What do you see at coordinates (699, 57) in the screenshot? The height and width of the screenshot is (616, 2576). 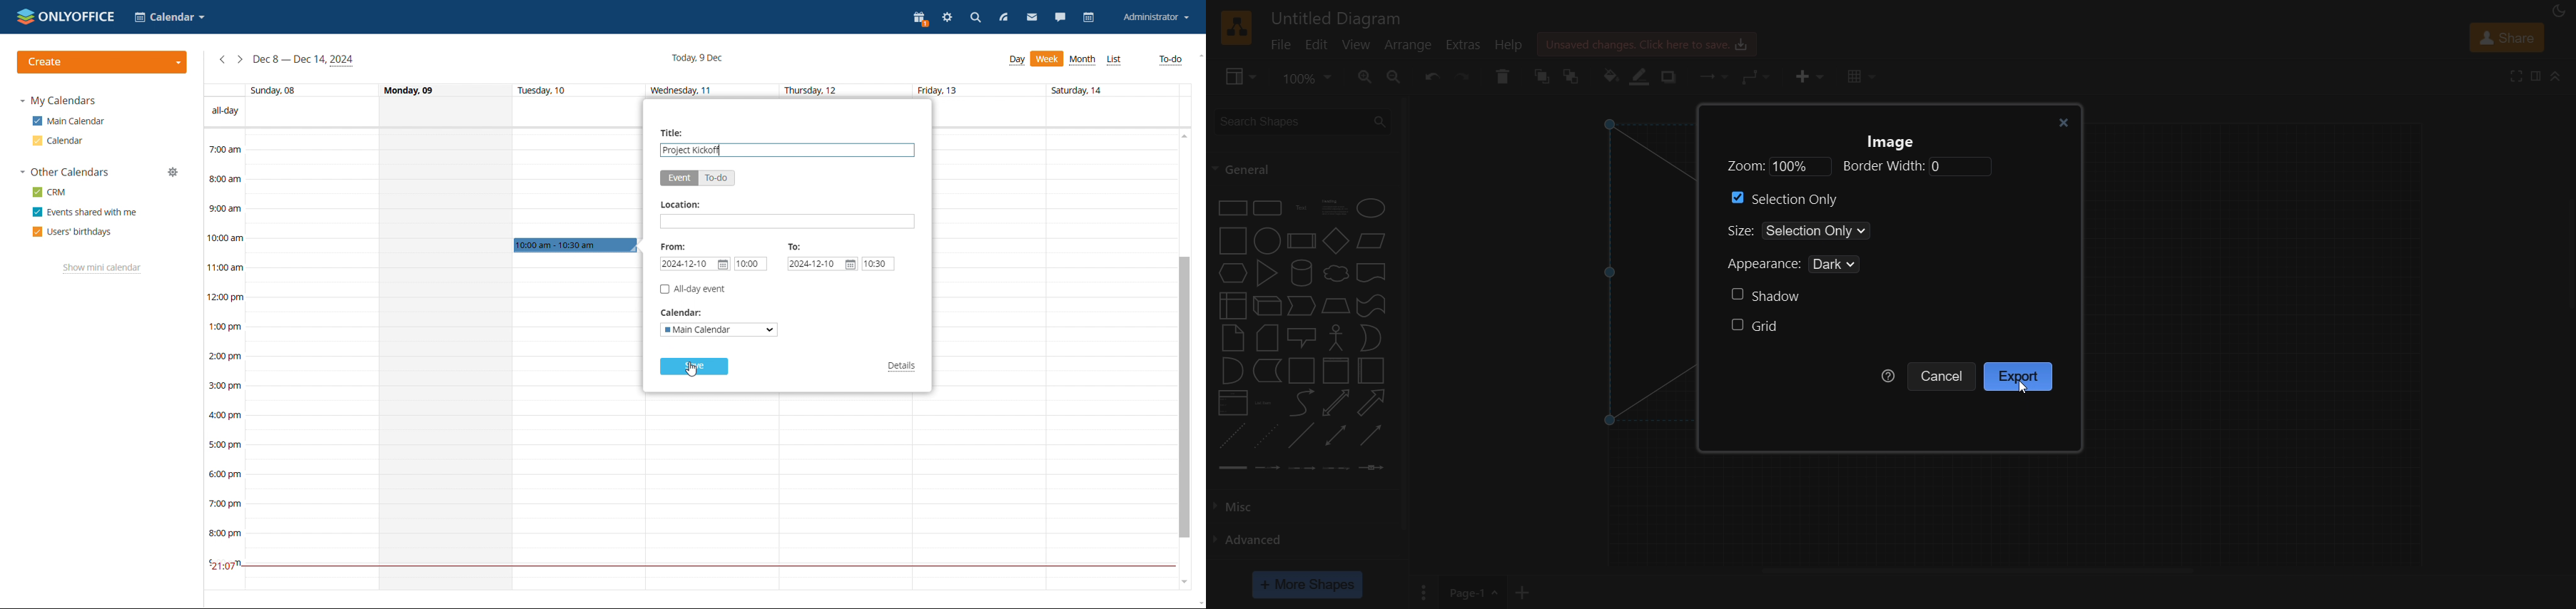 I see `current date` at bounding box center [699, 57].